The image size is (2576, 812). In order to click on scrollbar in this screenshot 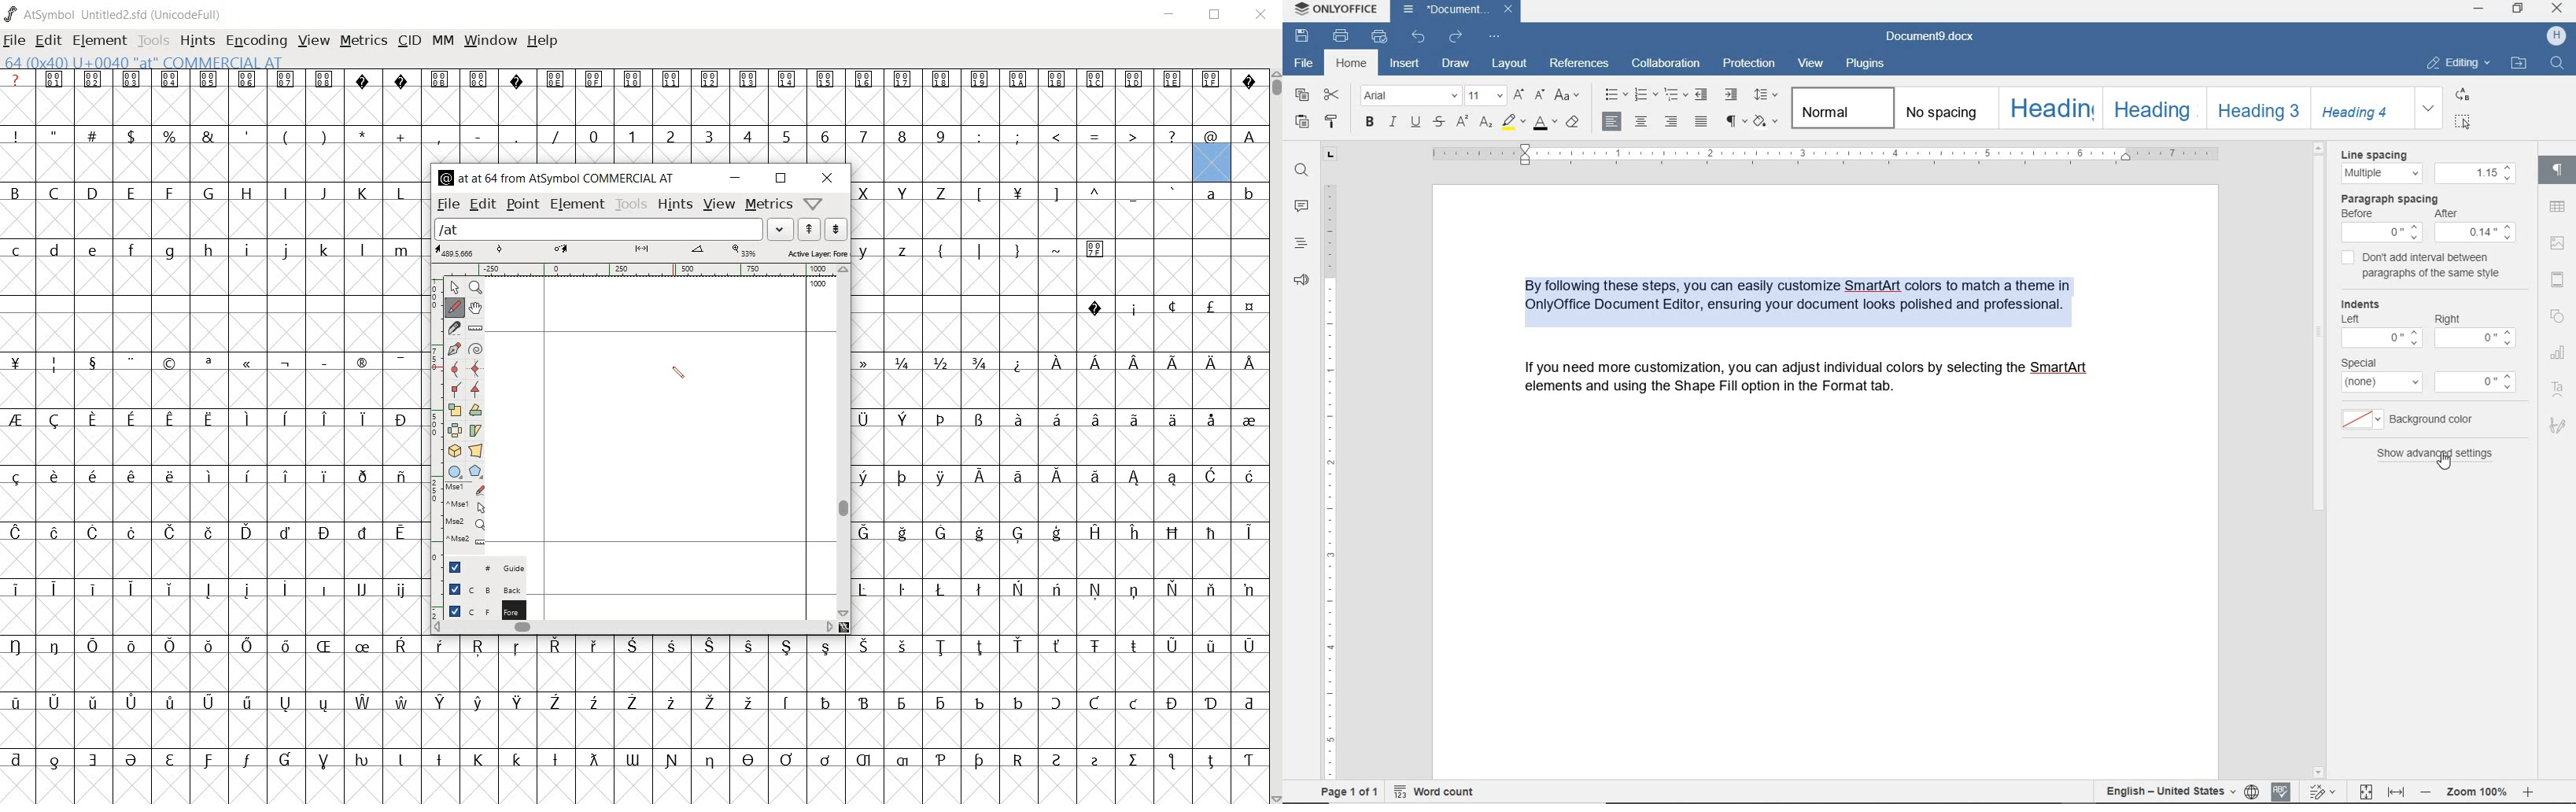, I will do `click(633, 628)`.